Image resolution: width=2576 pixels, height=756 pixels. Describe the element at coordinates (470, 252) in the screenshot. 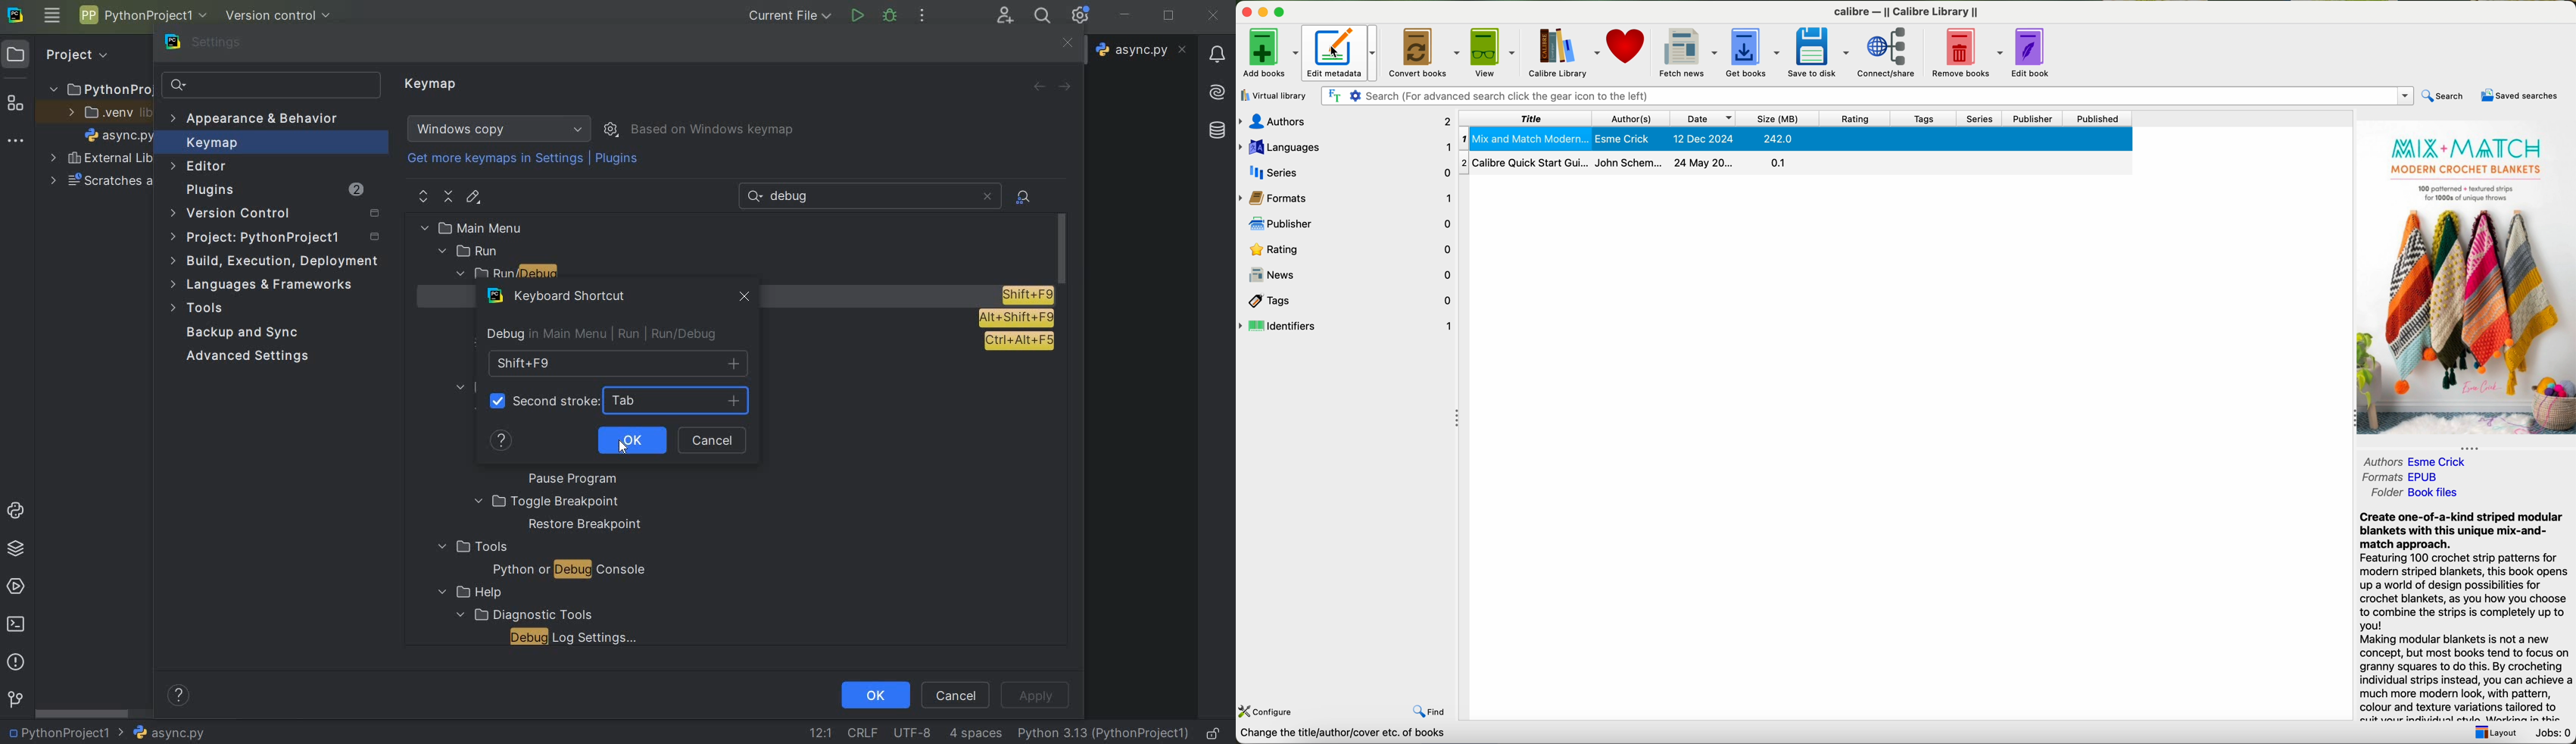

I see `run` at that location.